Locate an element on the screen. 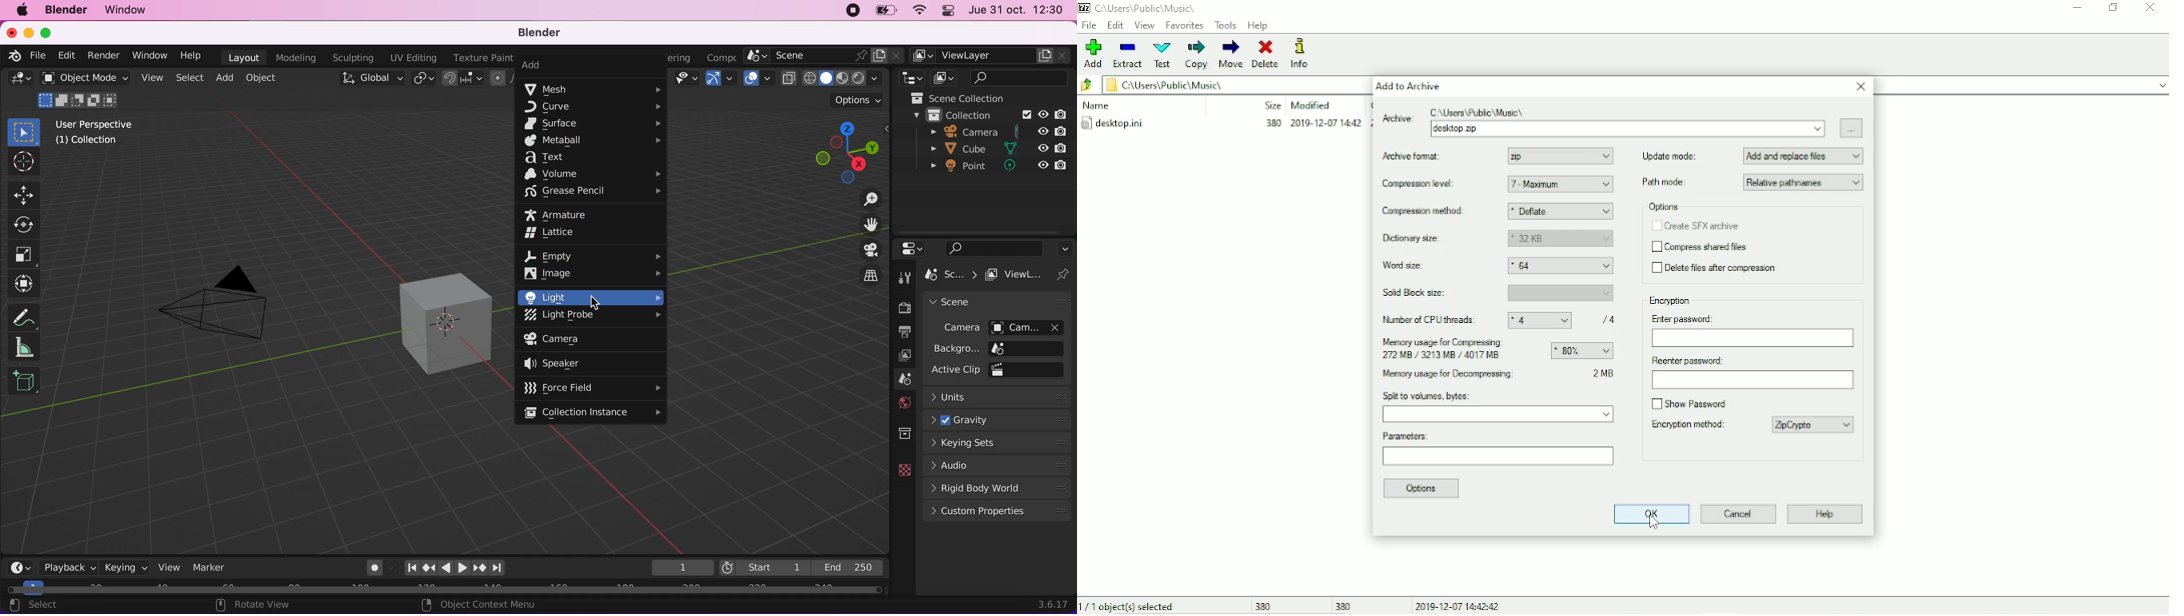 The height and width of the screenshot is (616, 2184). camera is located at coordinates (955, 328).